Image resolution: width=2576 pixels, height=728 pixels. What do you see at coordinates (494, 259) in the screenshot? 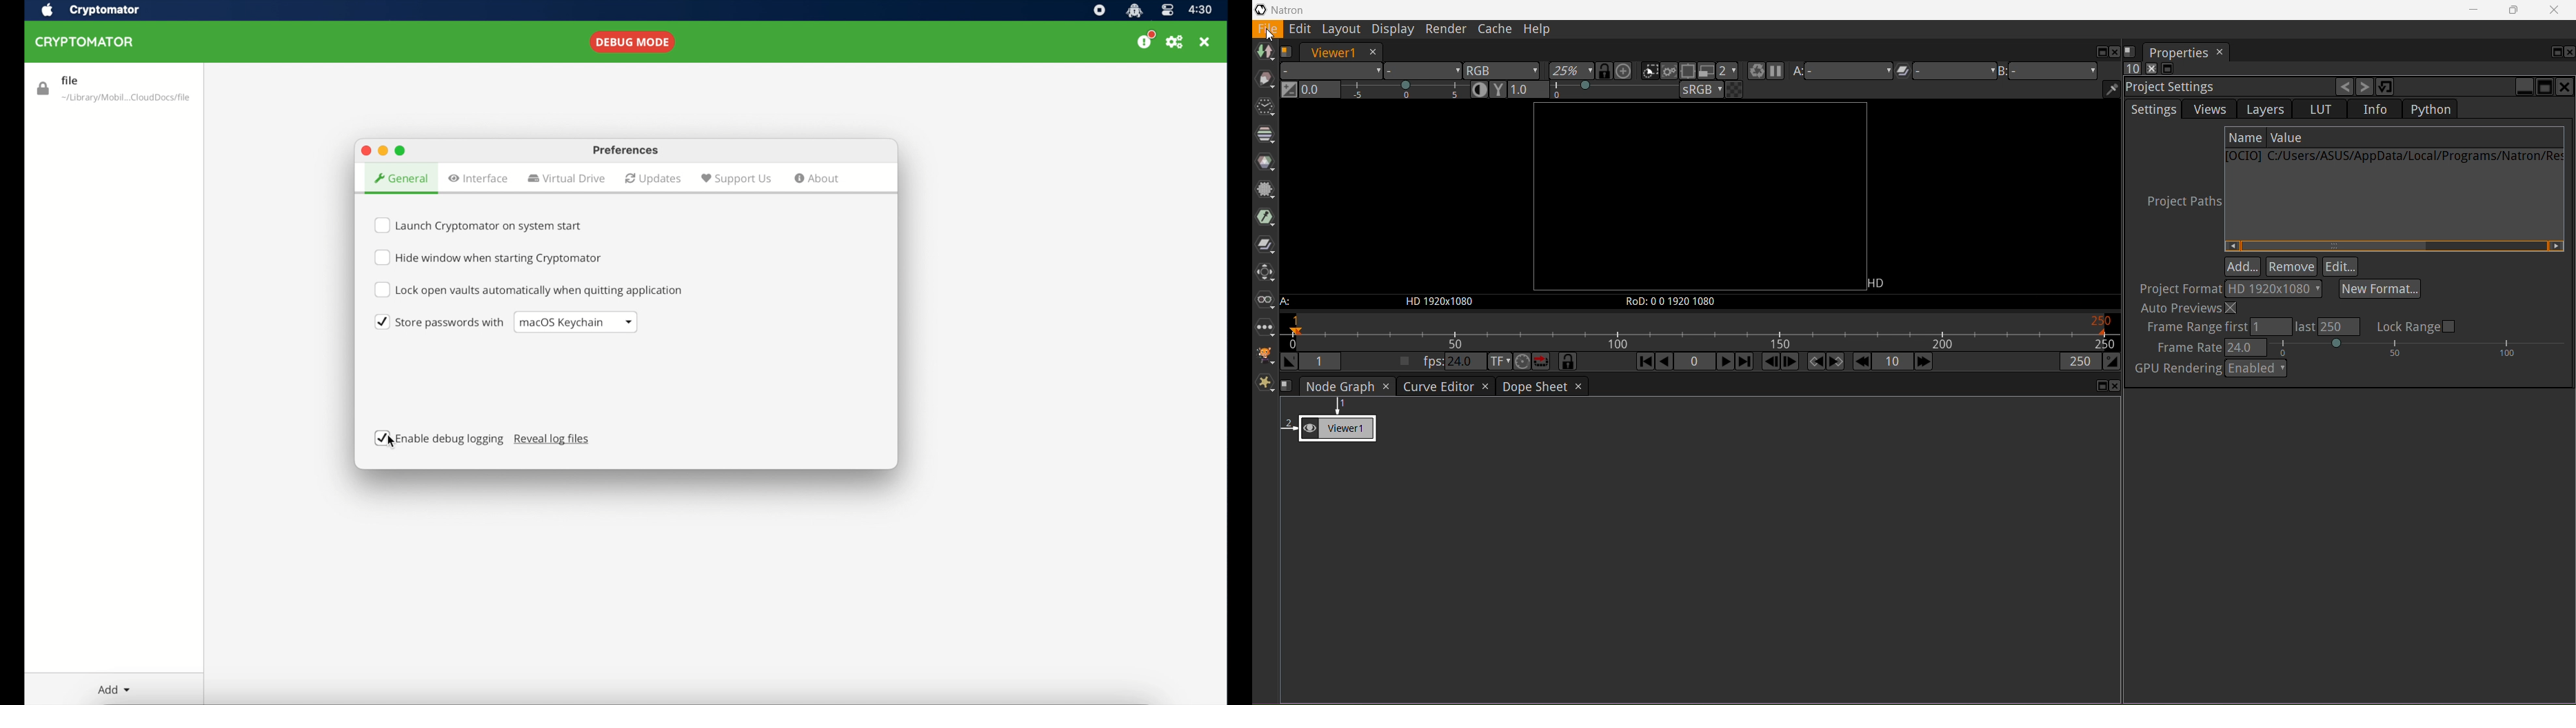
I see `Hide window when starting Cryptomator` at bounding box center [494, 259].